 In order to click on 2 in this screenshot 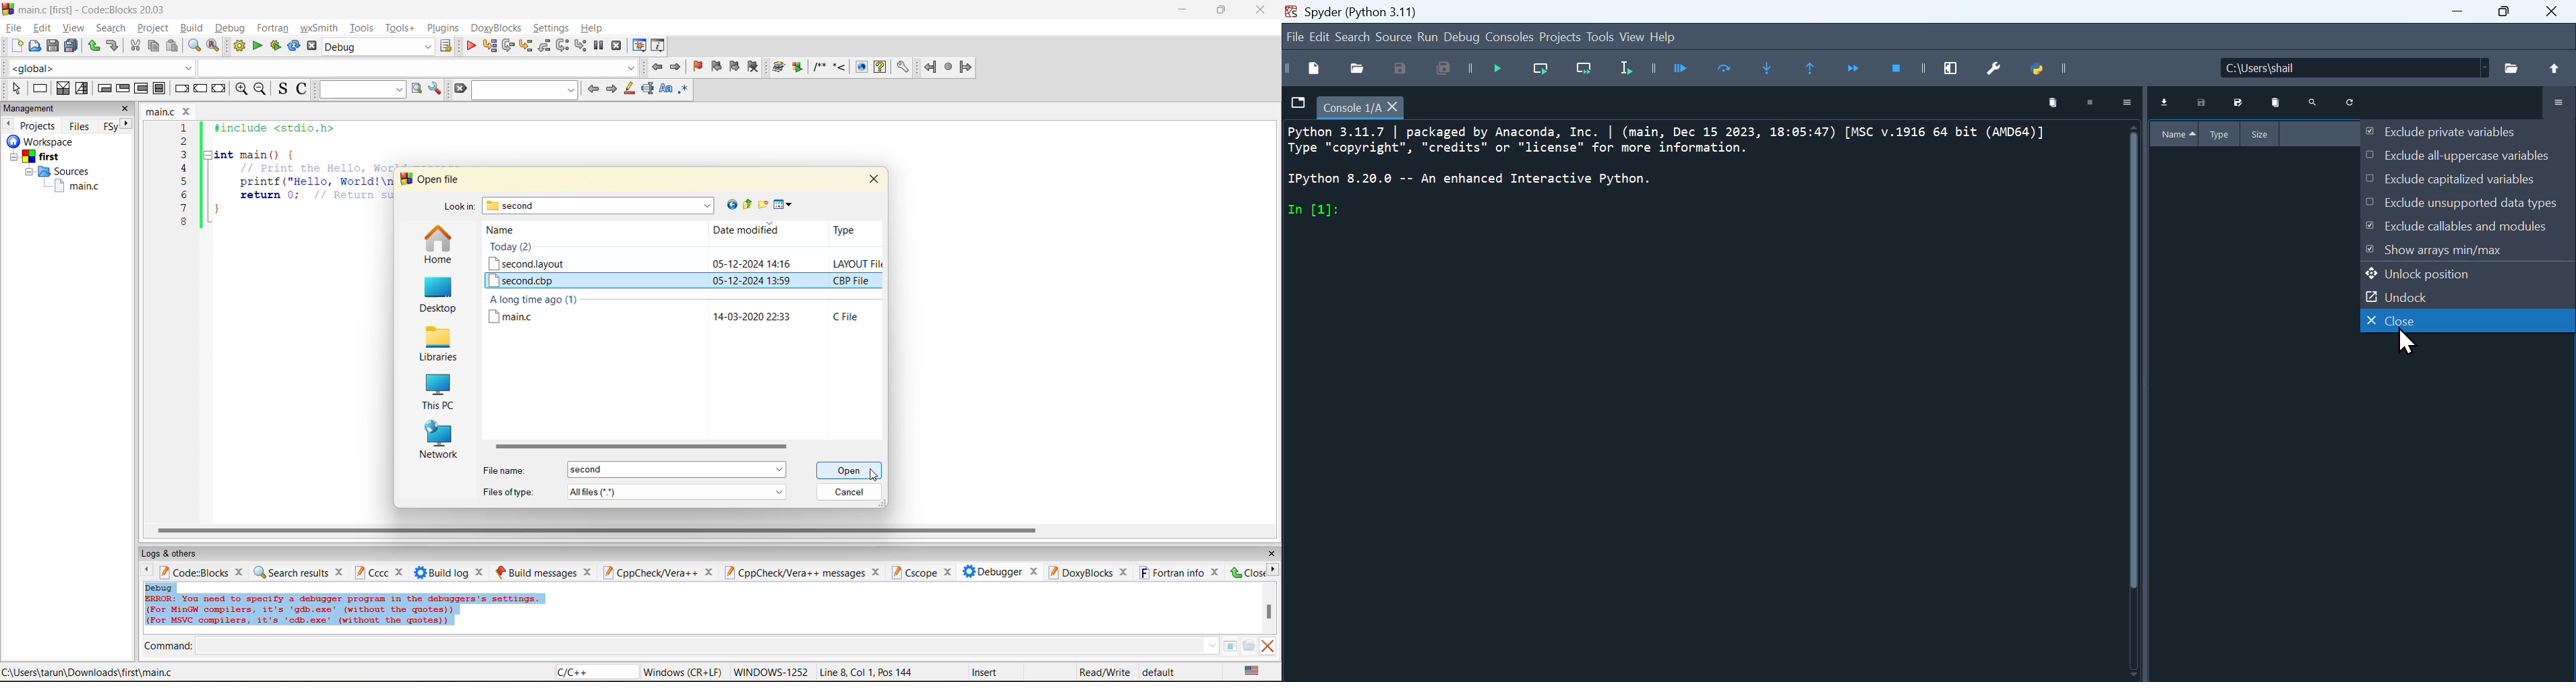, I will do `click(184, 141)`.